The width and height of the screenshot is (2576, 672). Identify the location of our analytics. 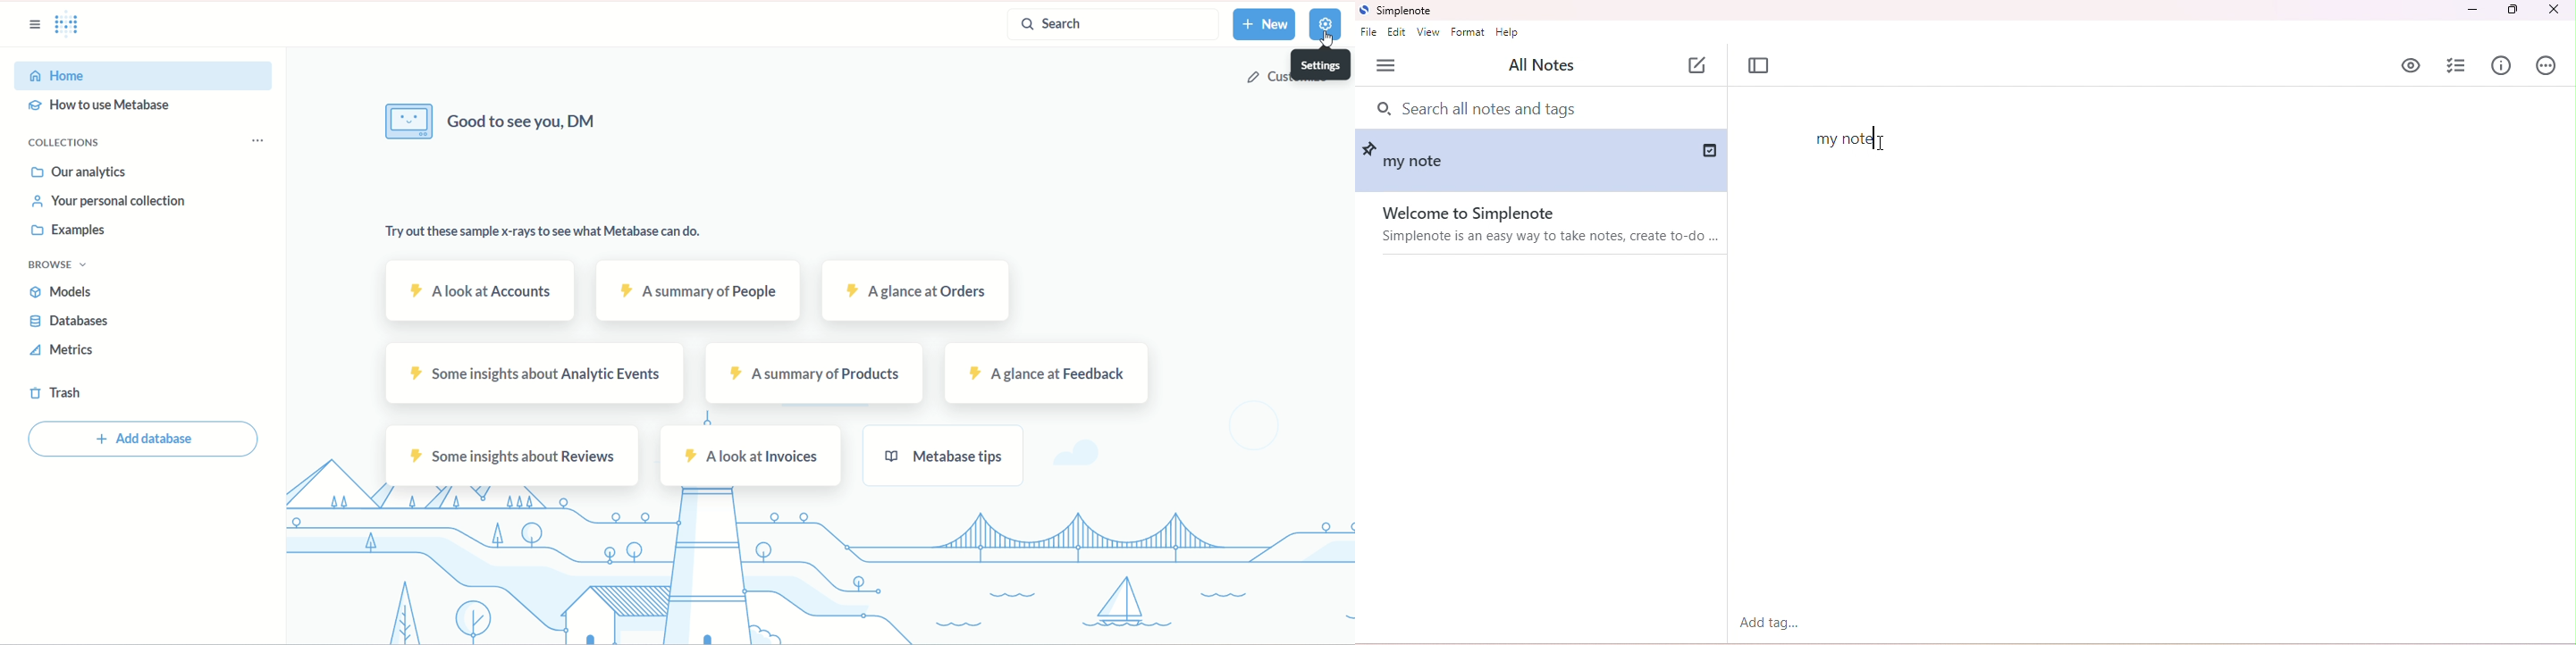
(83, 173).